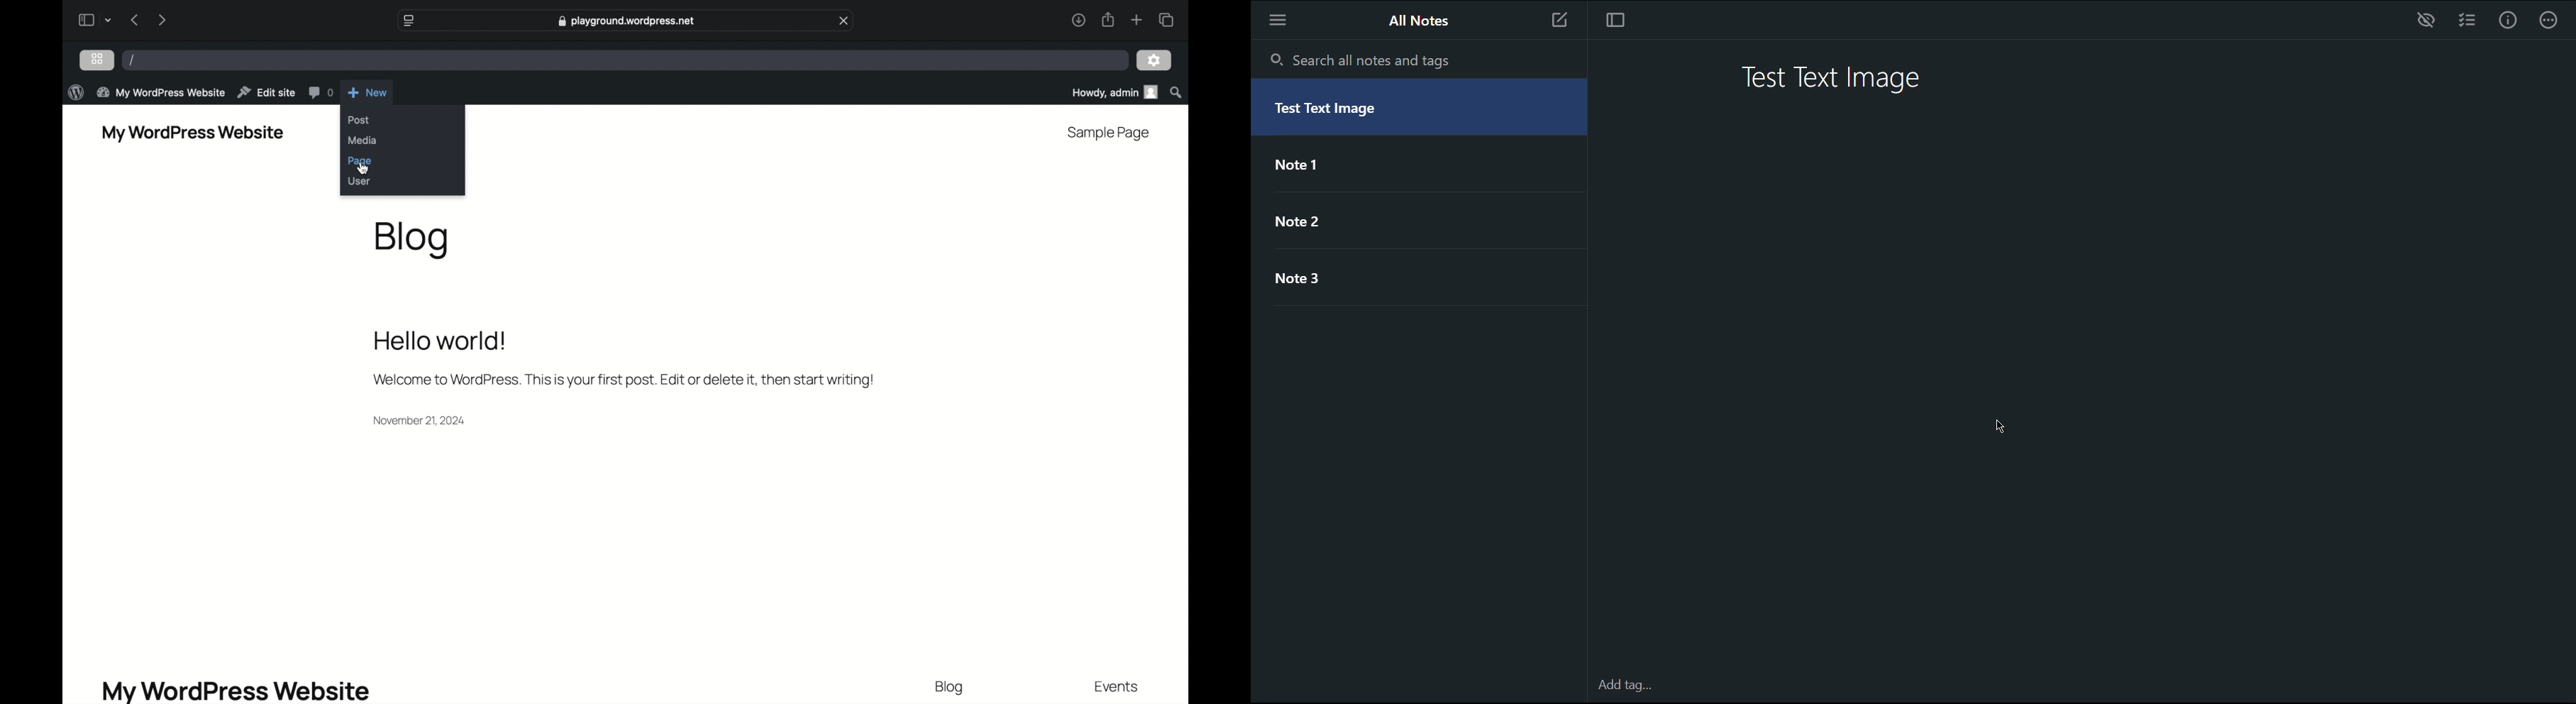  What do you see at coordinates (629, 379) in the screenshot?
I see `Welcome to WordPress. This is your first post. Edit or delete it, then start writing!` at bounding box center [629, 379].